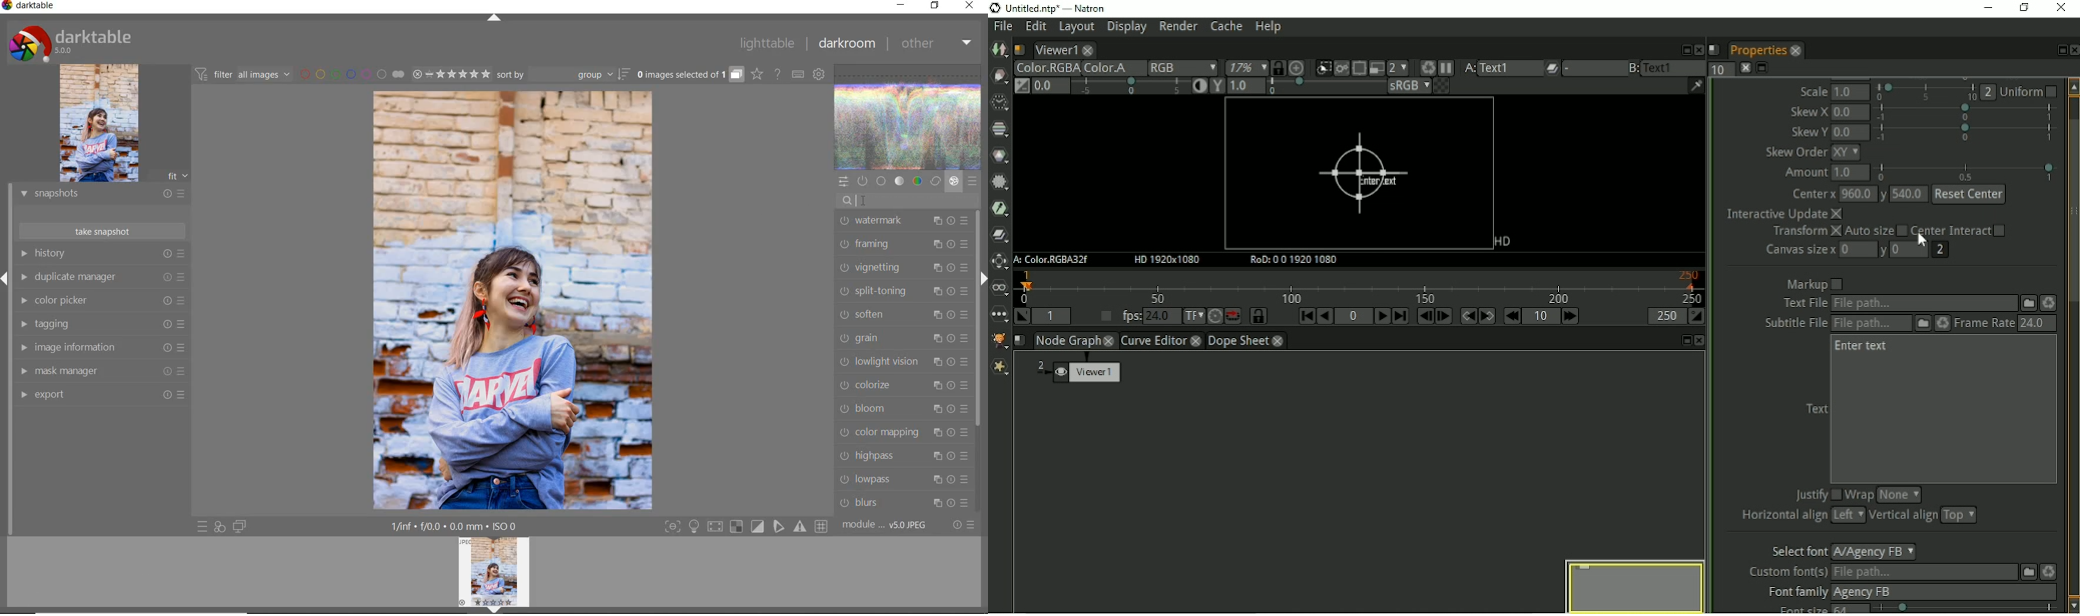 The height and width of the screenshot is (616, 2100). What do you see at coordinates (1112, 68) in the screenshot?
I see `Color.A` at bounding box center [1112, 68].